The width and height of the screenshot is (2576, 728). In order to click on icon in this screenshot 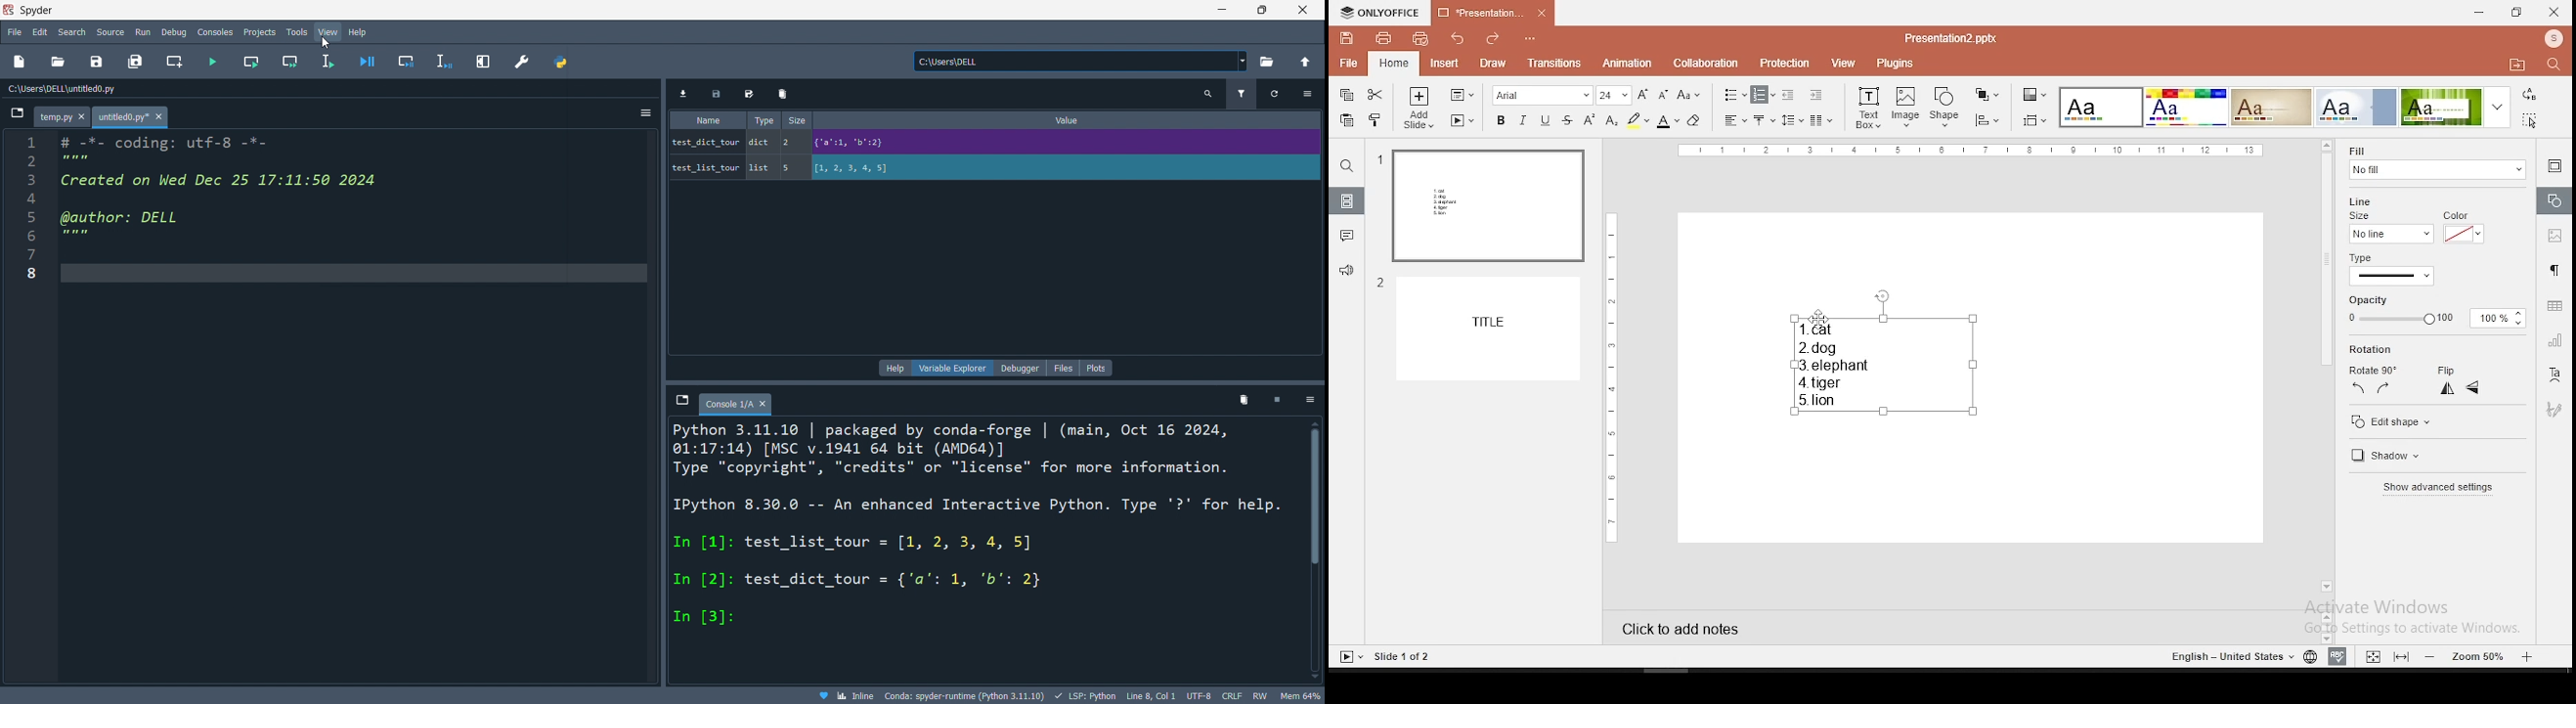, I will do `click(1380, 14)`.